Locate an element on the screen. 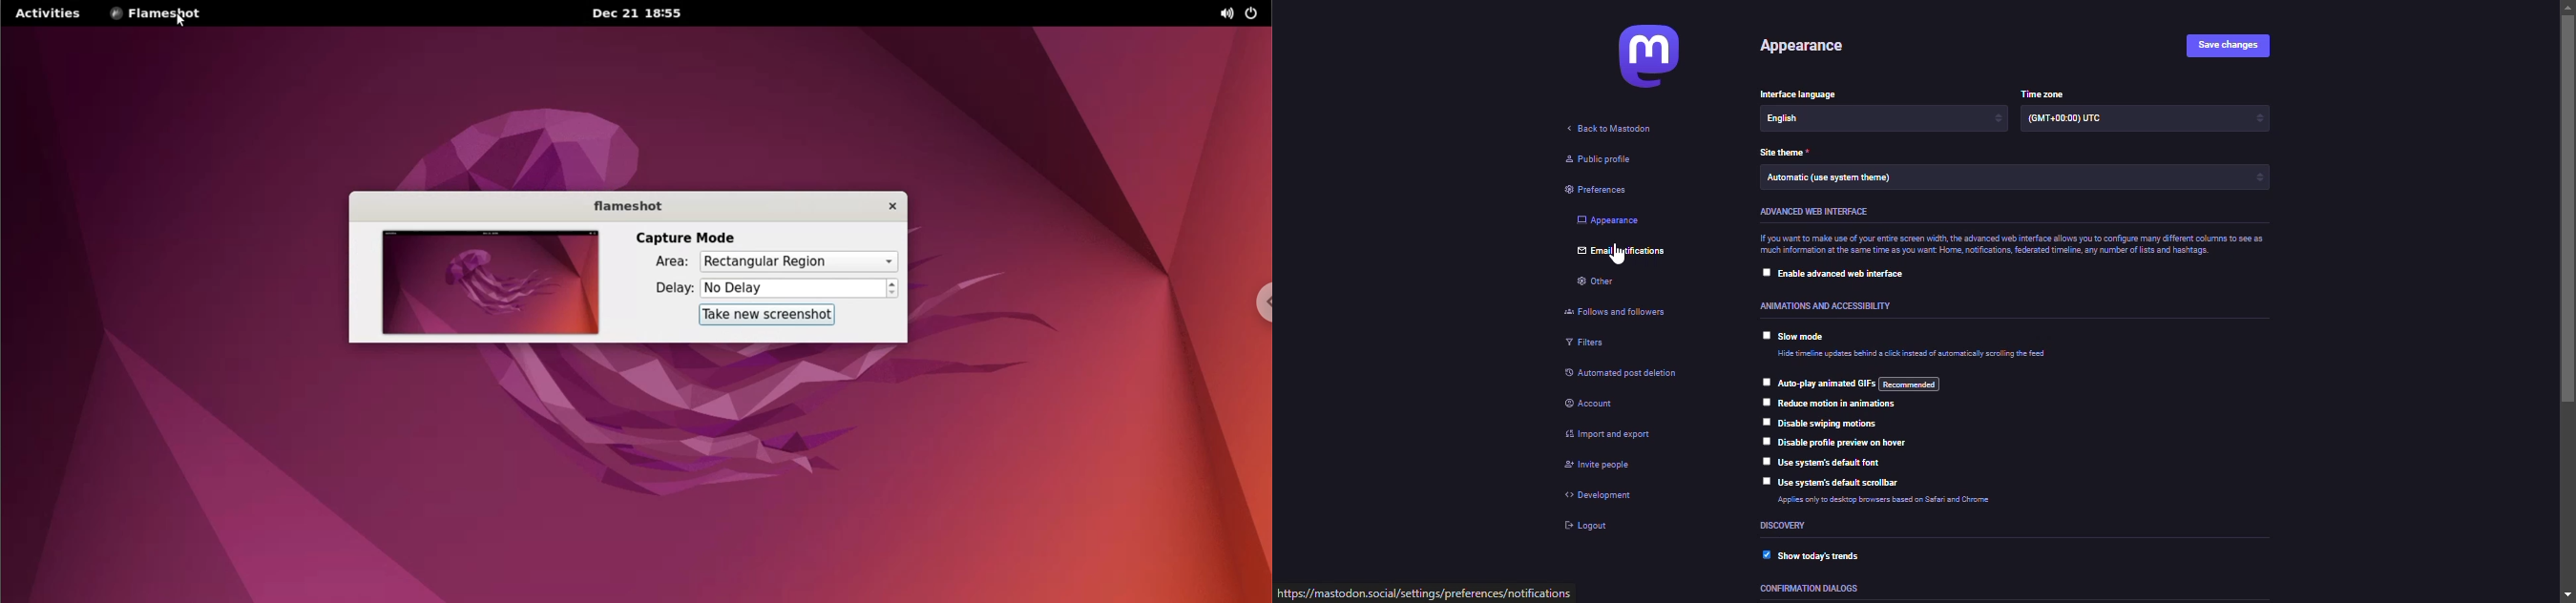 The height and width of the screenshot is (616, 2576). account is located at coordinates (1601, 405).